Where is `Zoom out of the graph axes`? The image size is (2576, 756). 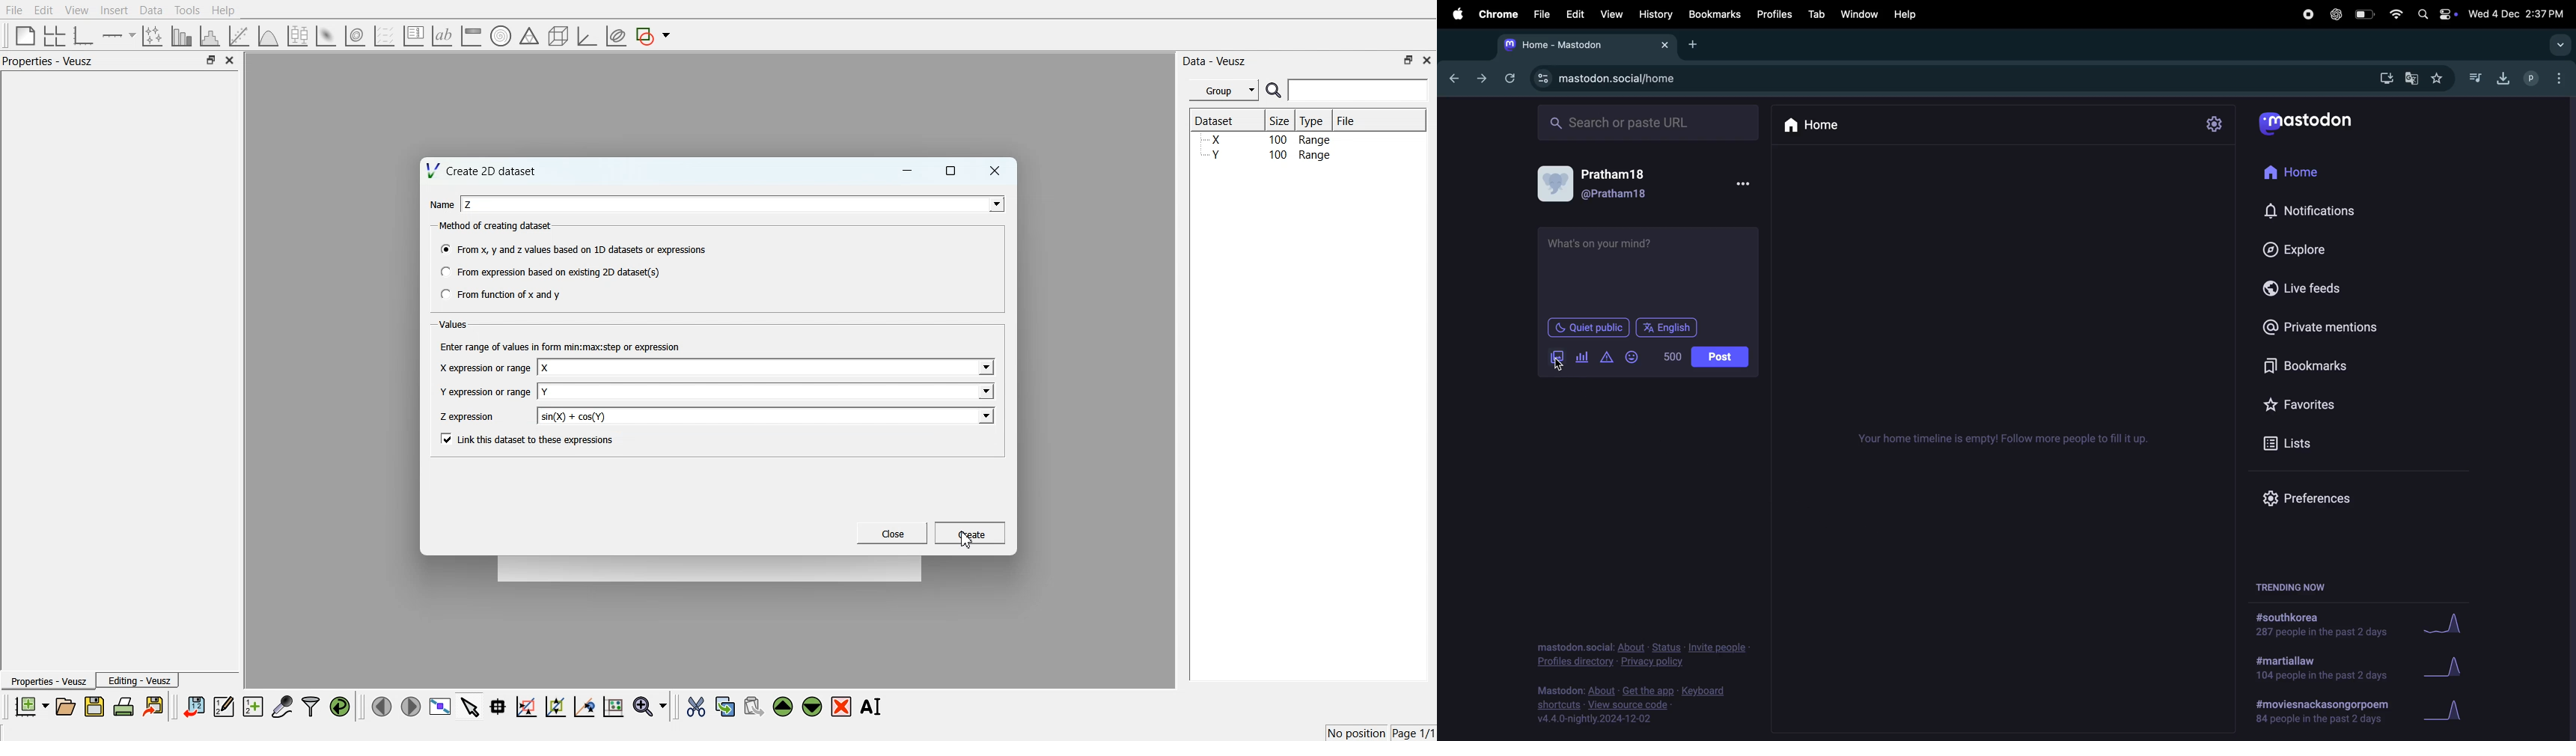
Zoom out of the graph axes is located at coordinates (555, 706).